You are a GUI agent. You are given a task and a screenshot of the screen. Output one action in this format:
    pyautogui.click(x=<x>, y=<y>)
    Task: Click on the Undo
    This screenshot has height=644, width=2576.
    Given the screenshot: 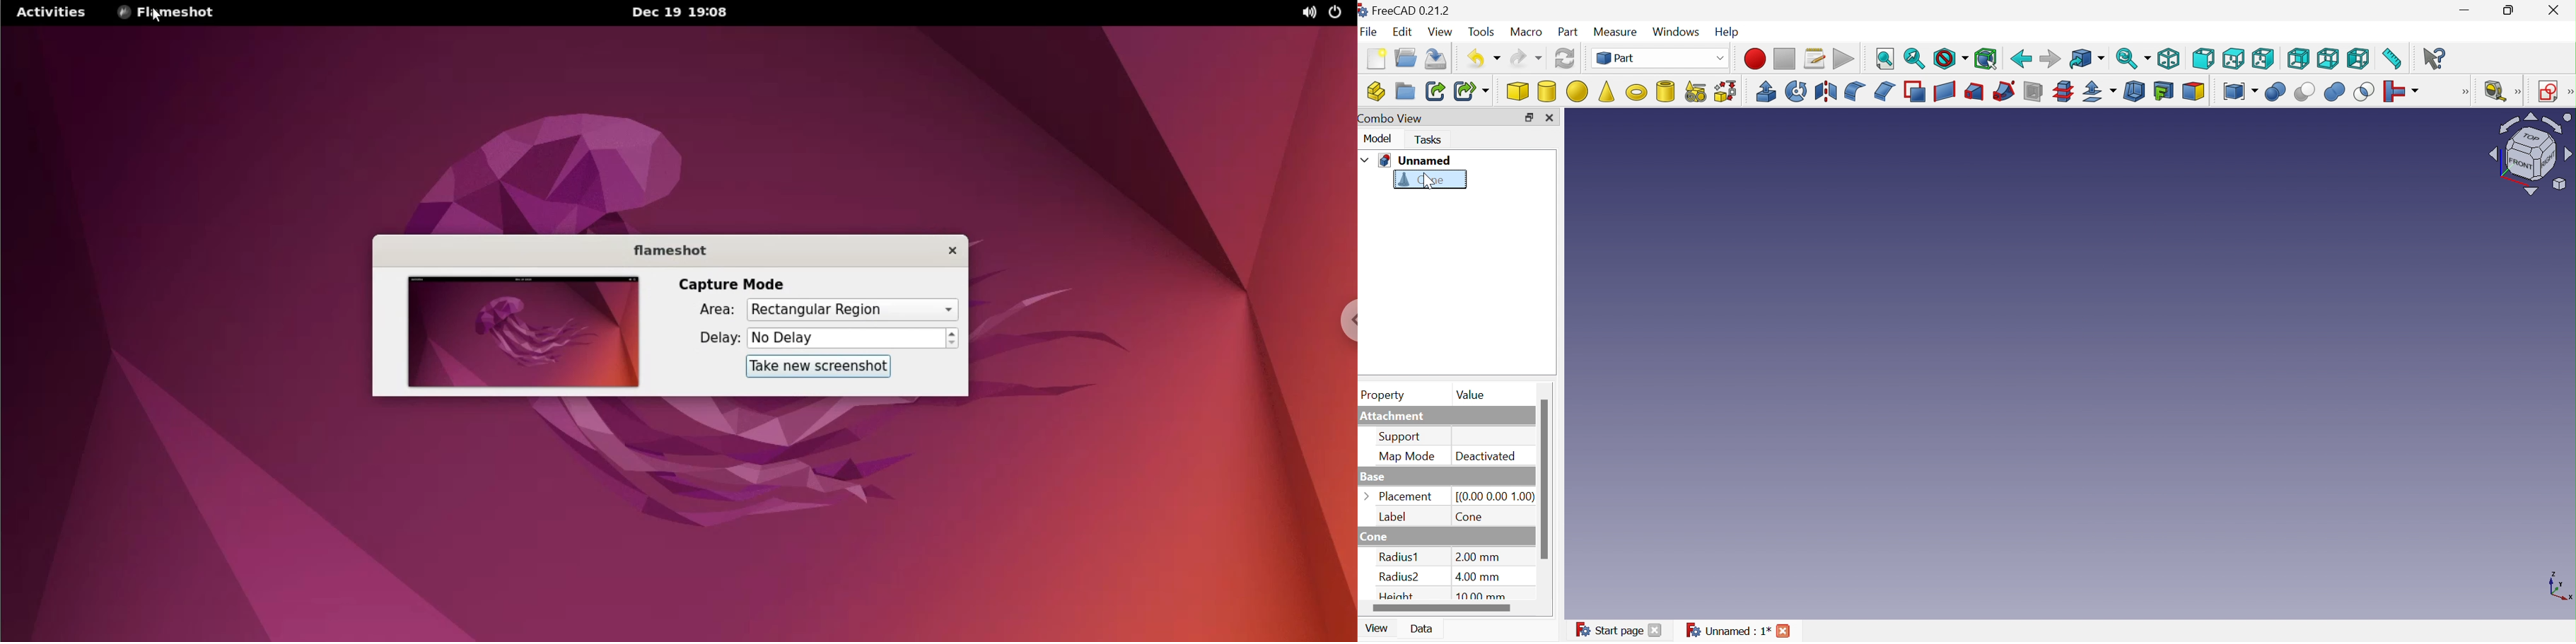 What is the action you would take?
    pyautogui.click(x=1484, y=58)
    